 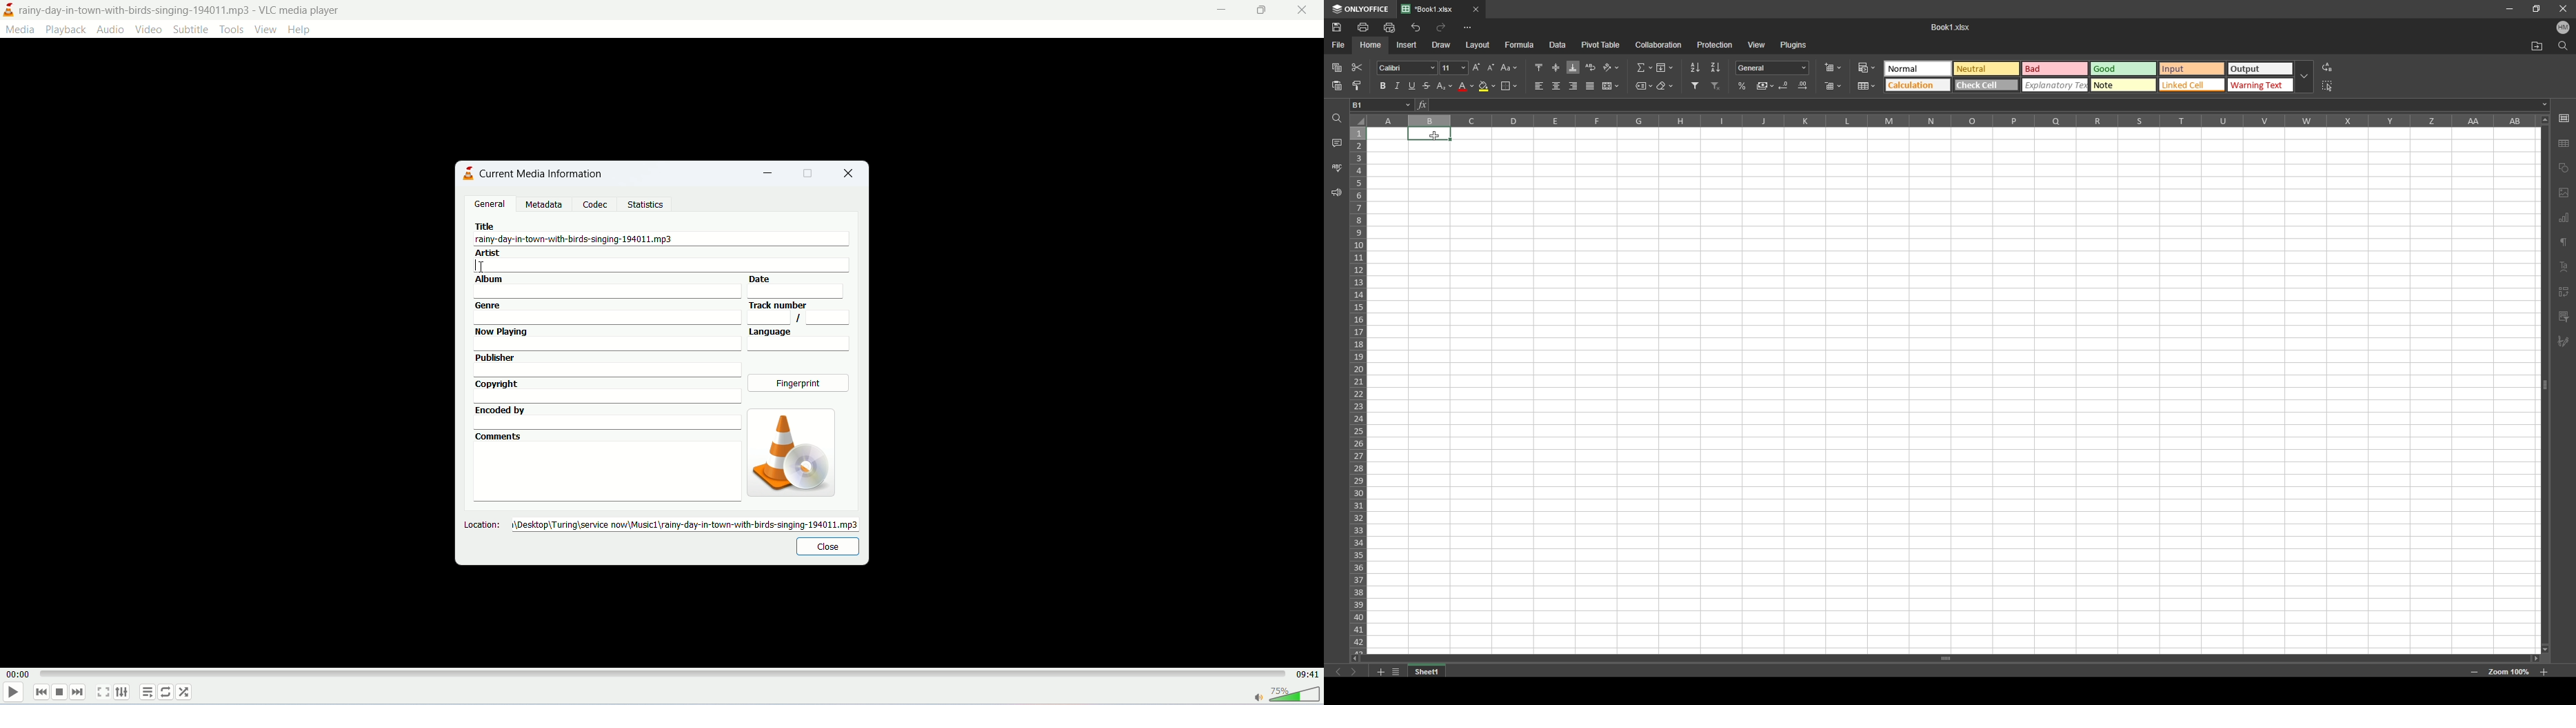 What do you see at coordinates (1664, 85) in the screenshot?
I see `clear` at bounding box center [1664, 85].